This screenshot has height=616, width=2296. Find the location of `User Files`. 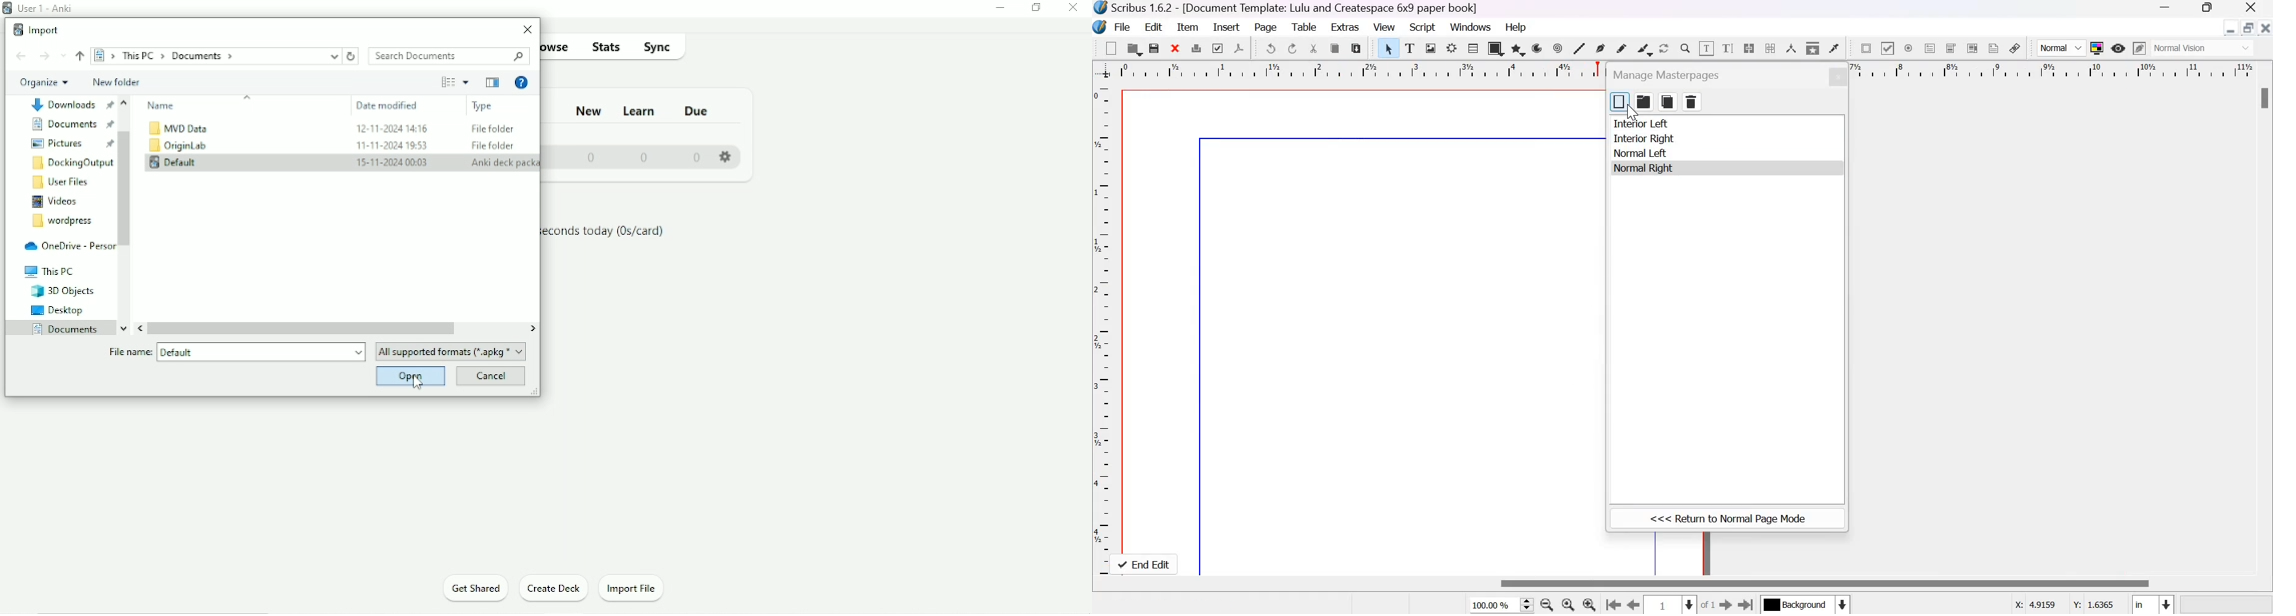

User Files is located at coordinates (59, 182).